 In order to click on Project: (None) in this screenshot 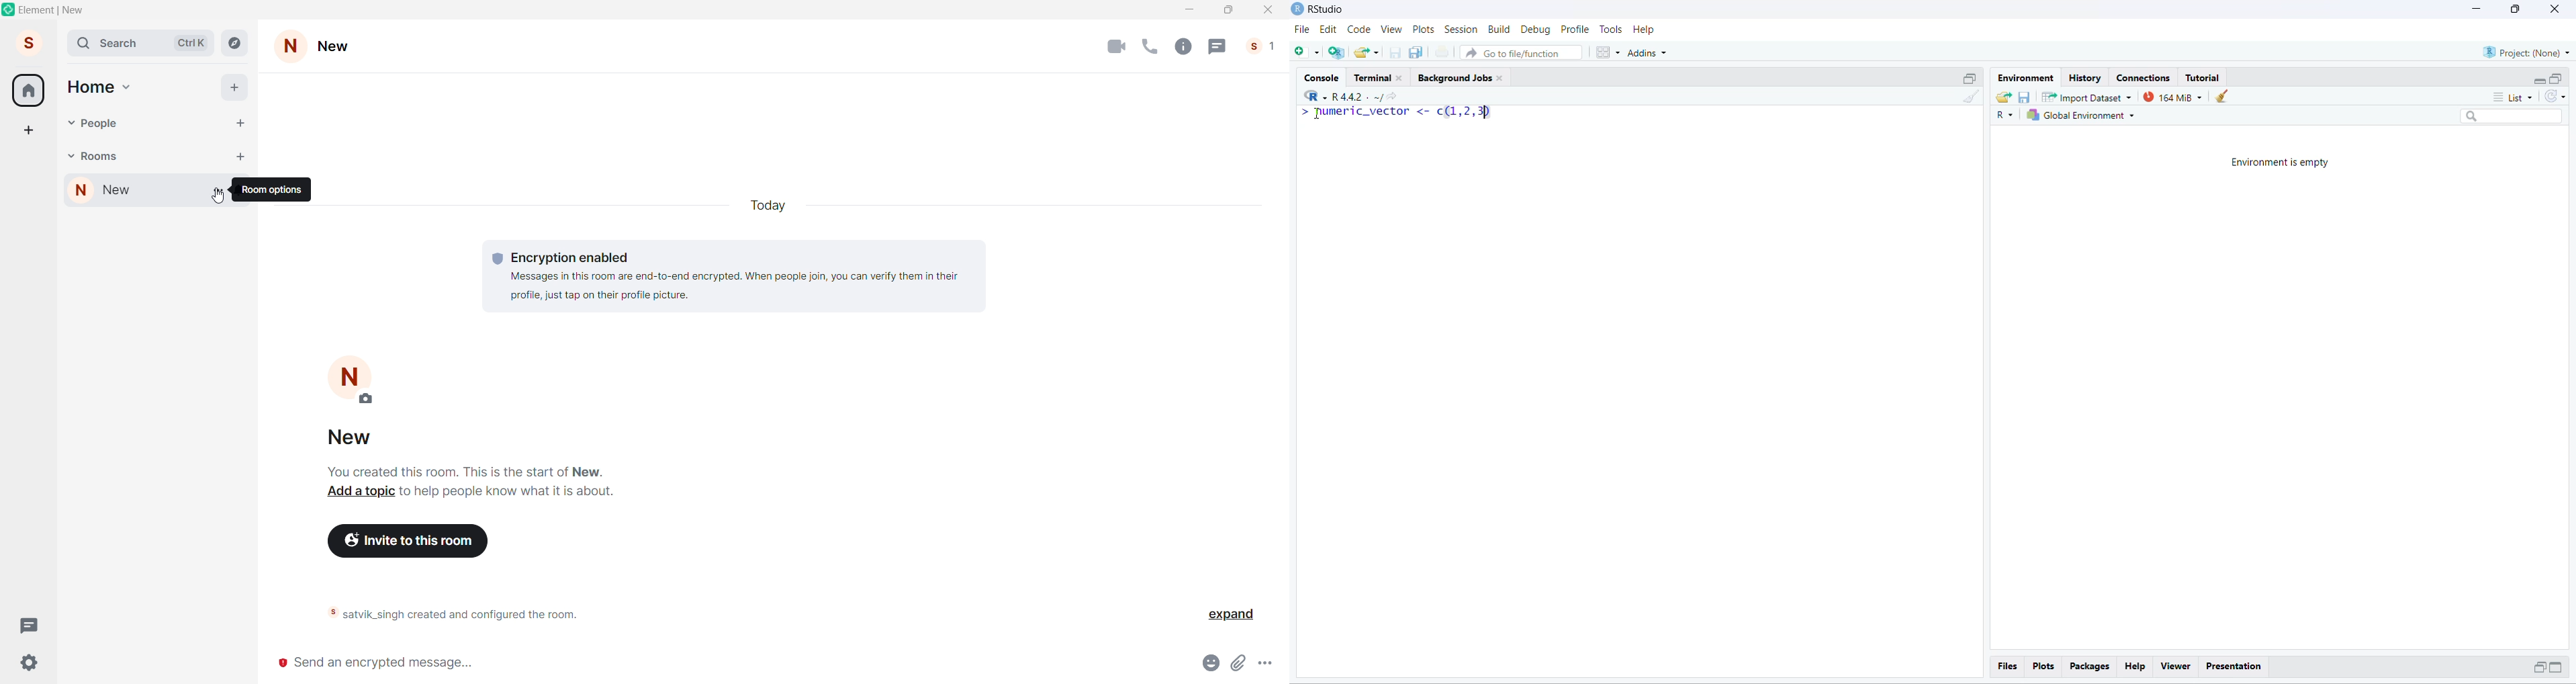, I will do `click(2528, 52)`.